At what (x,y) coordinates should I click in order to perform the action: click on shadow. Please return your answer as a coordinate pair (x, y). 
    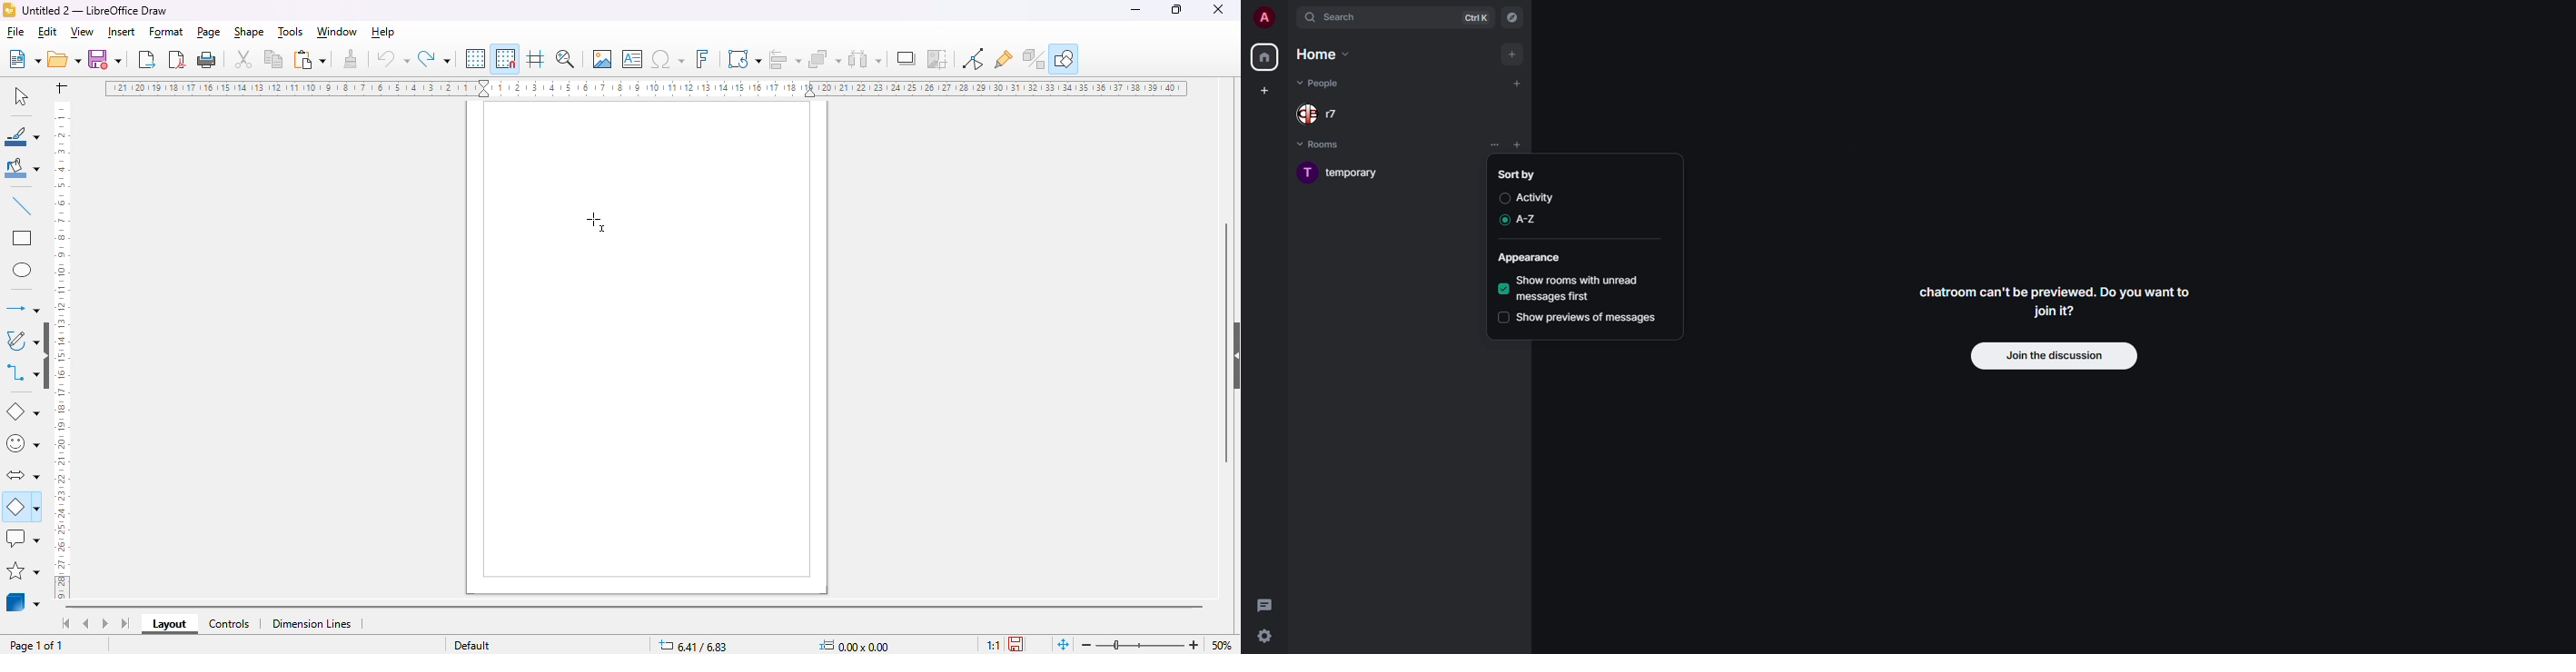
    Looking at the image, I should click on (907, 59).